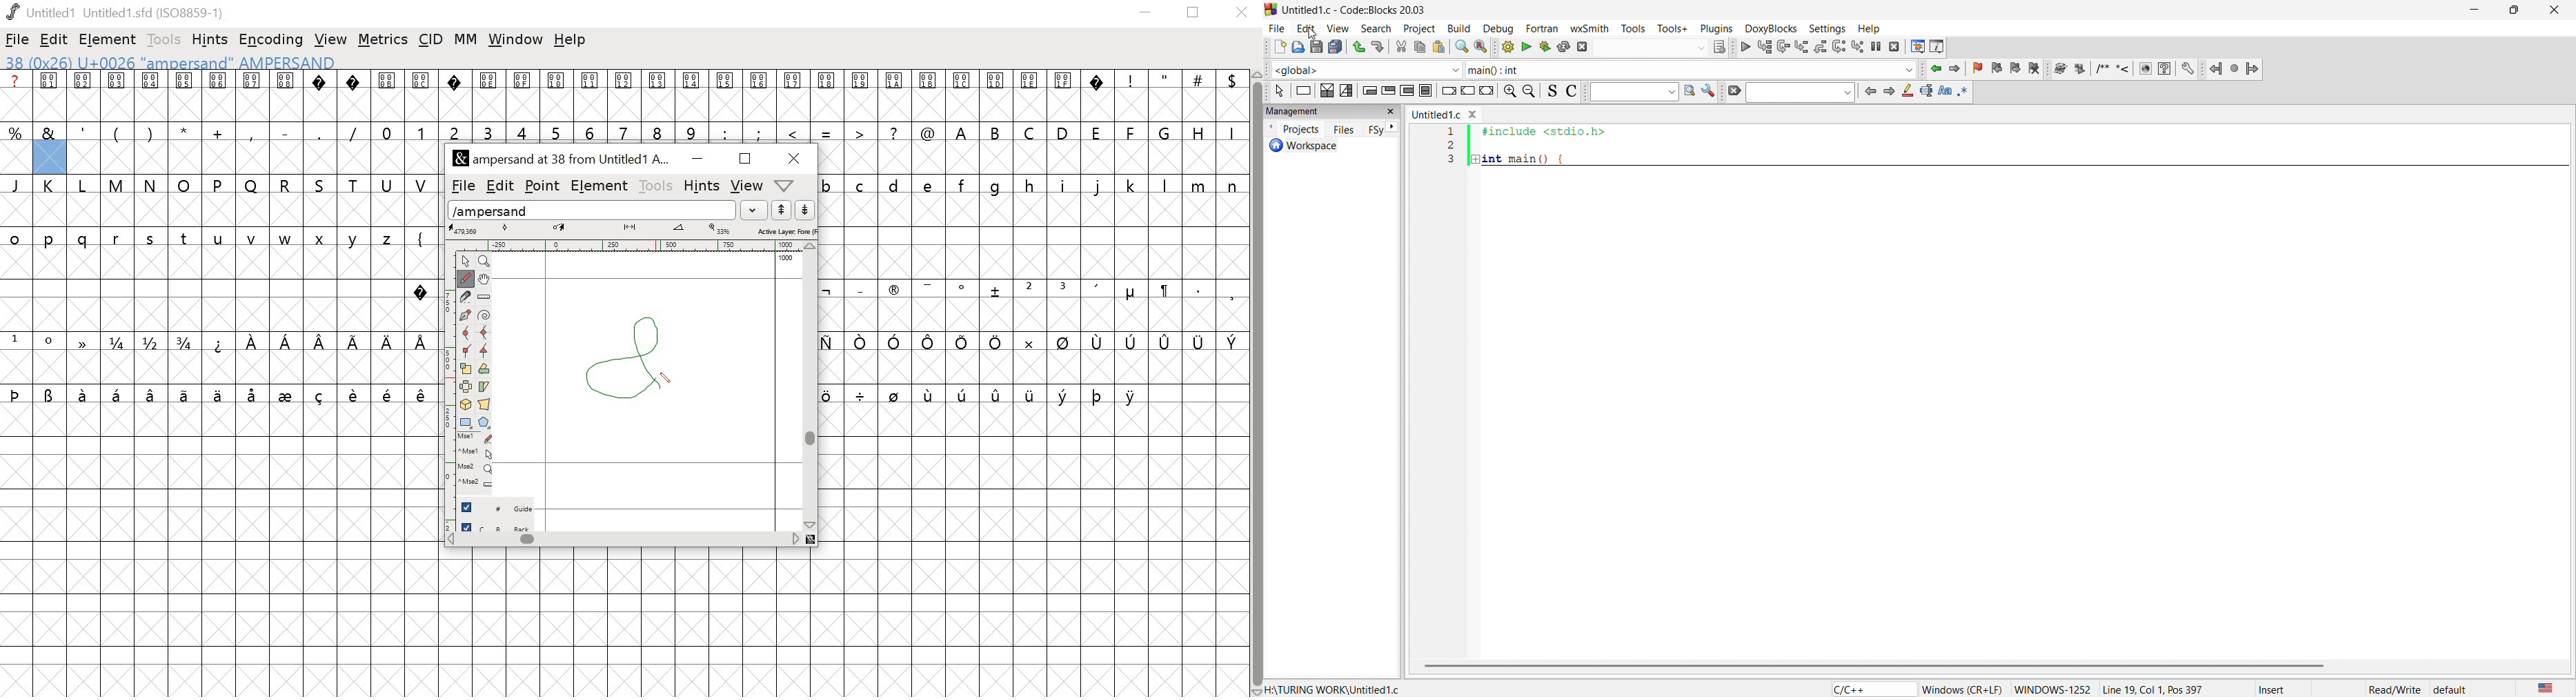 The image size is (2576, 700). What do you see at coordinates (151, 185) in the screenshot?
I see `N` at bounding box center [151, 185].